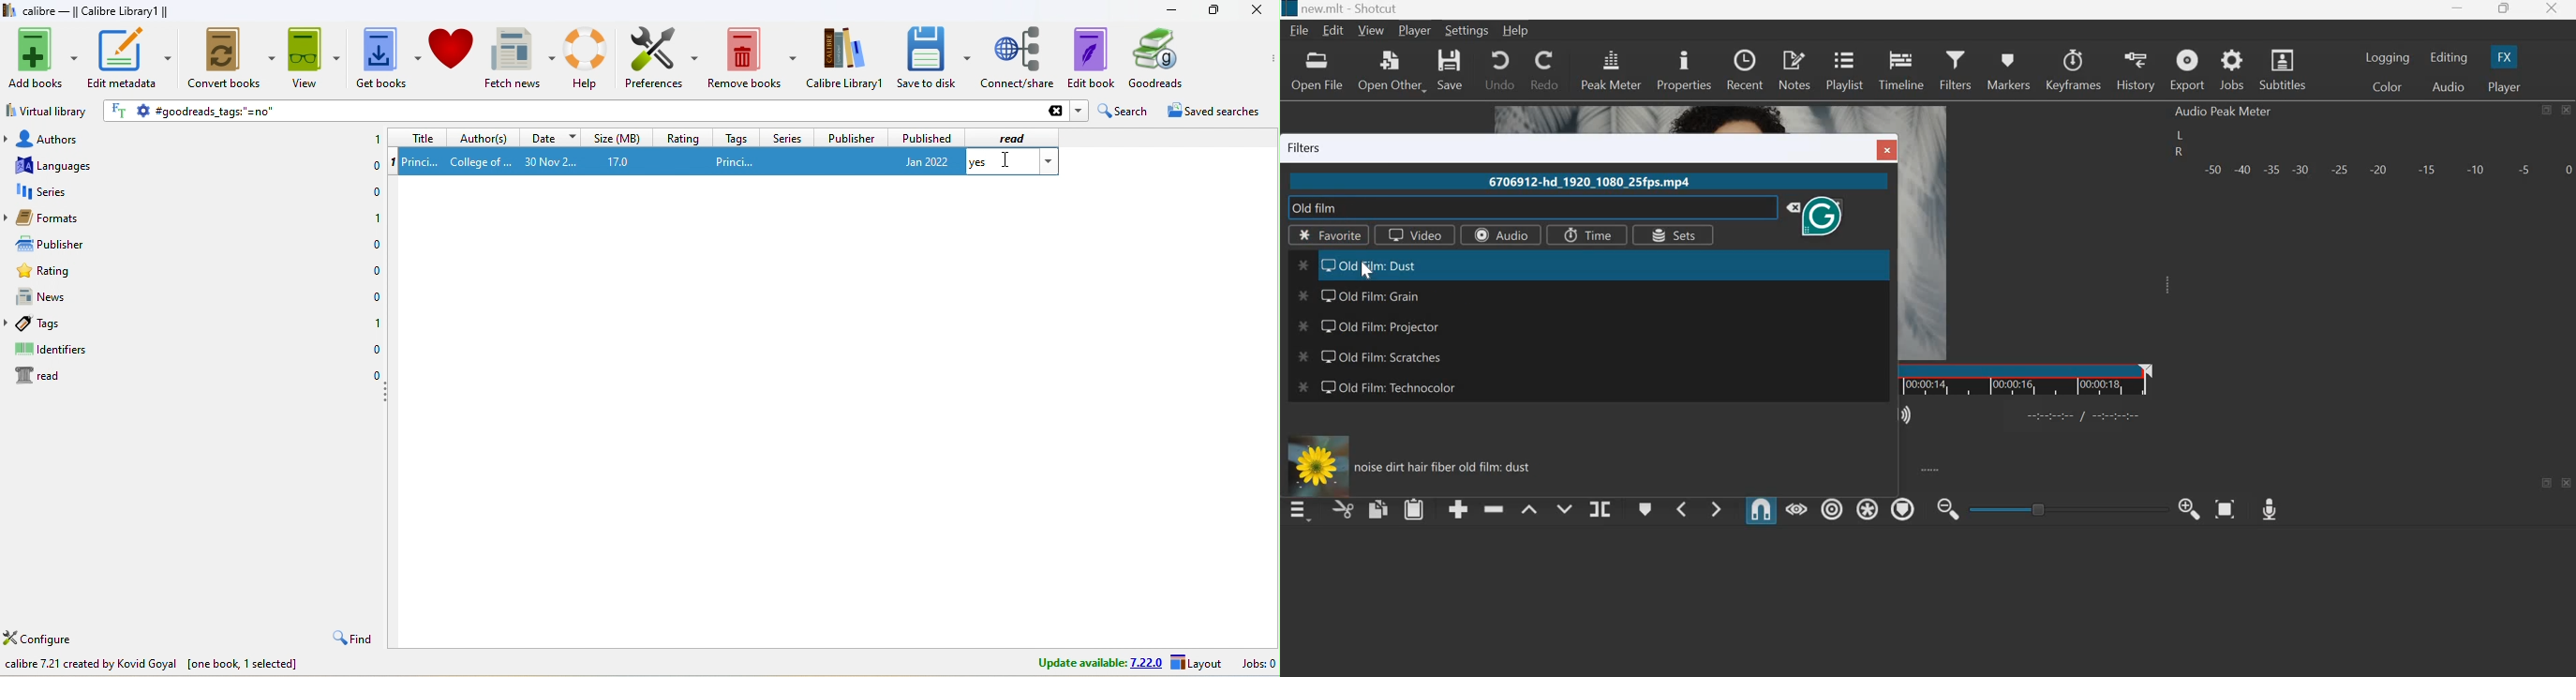  What do you see at coordinates (1302, 30) in the screenshot?
I see `File` at bounding box center [1302, 30].